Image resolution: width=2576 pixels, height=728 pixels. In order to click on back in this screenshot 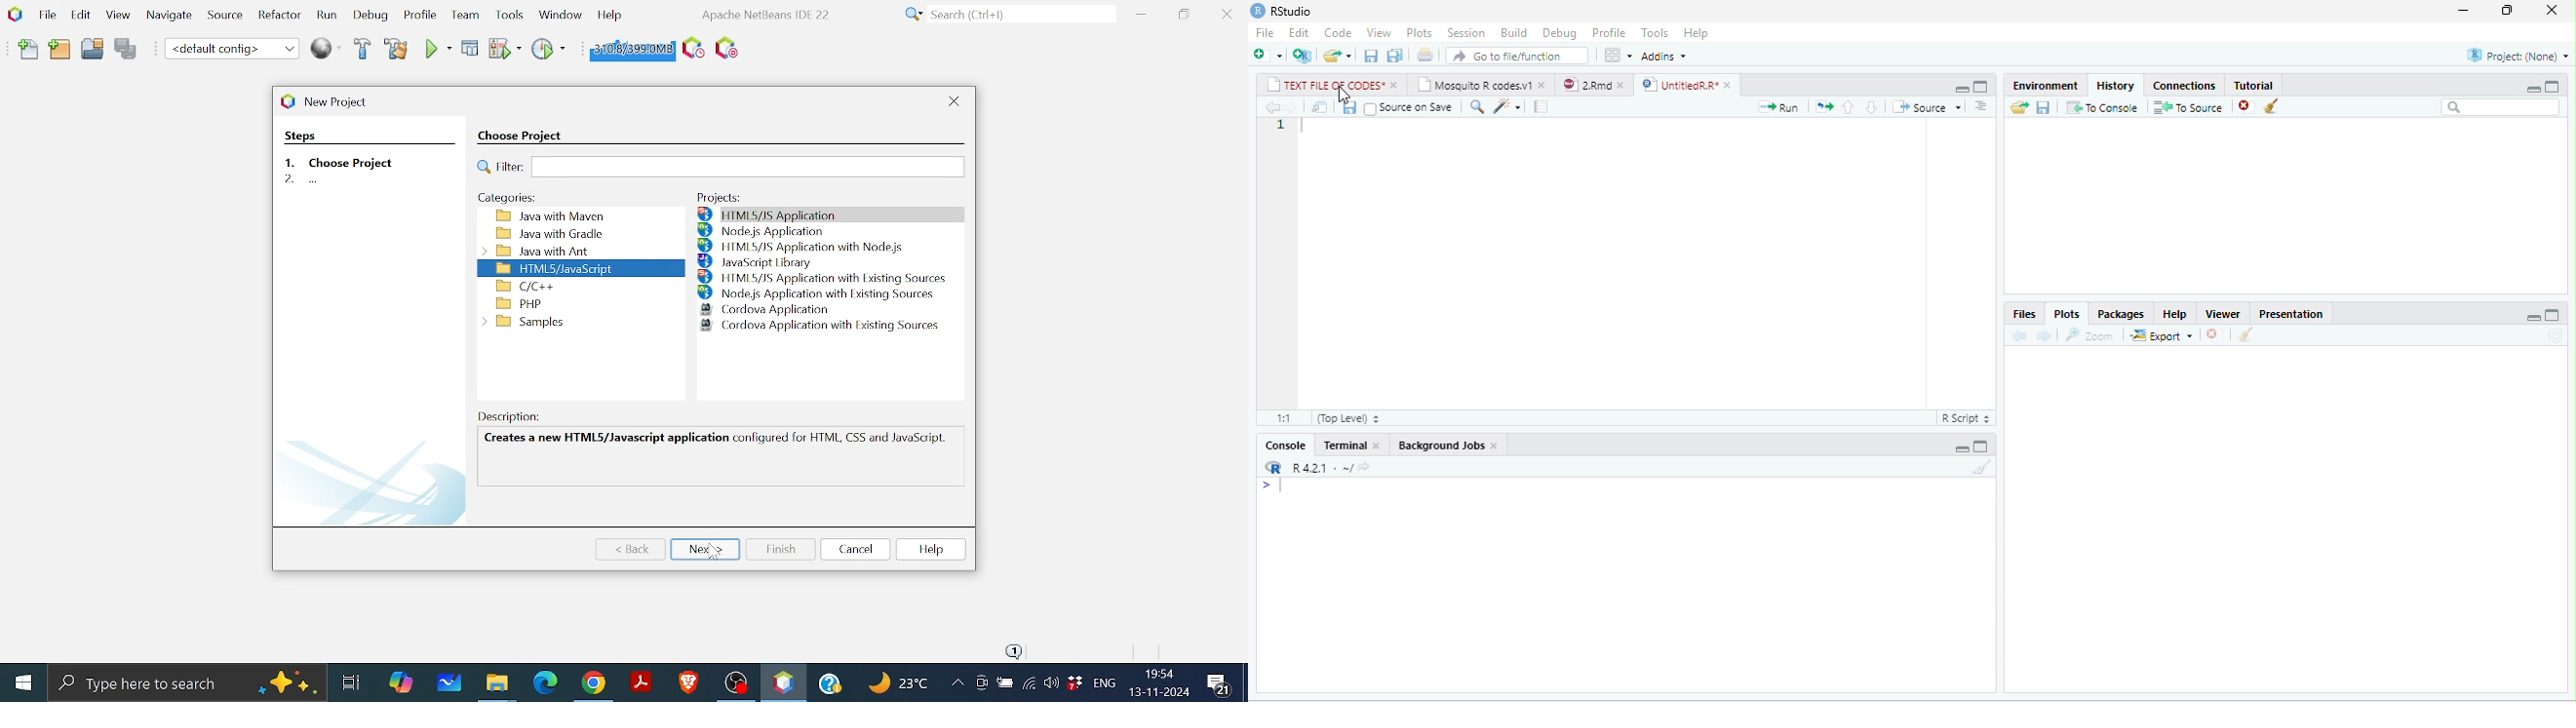, I will do `click(1270, 107)`.